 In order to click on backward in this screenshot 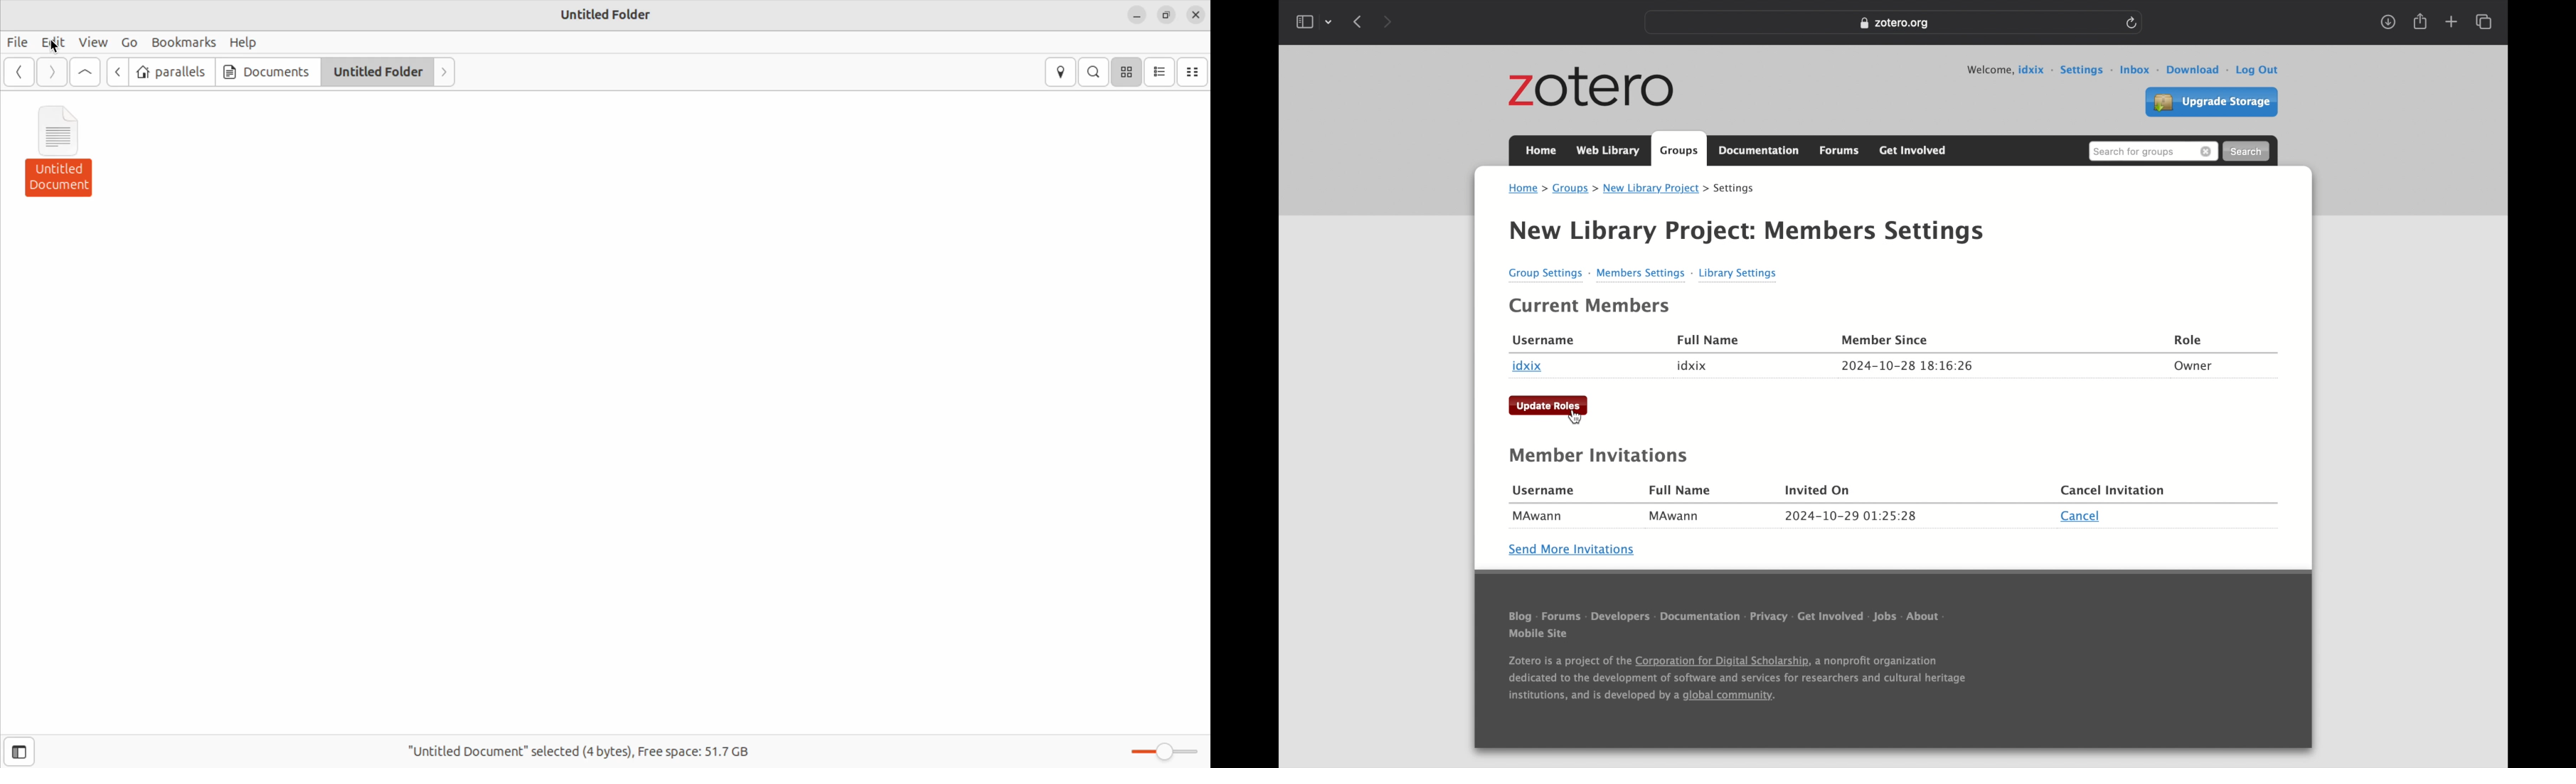, I will do `click(19, 73)`.